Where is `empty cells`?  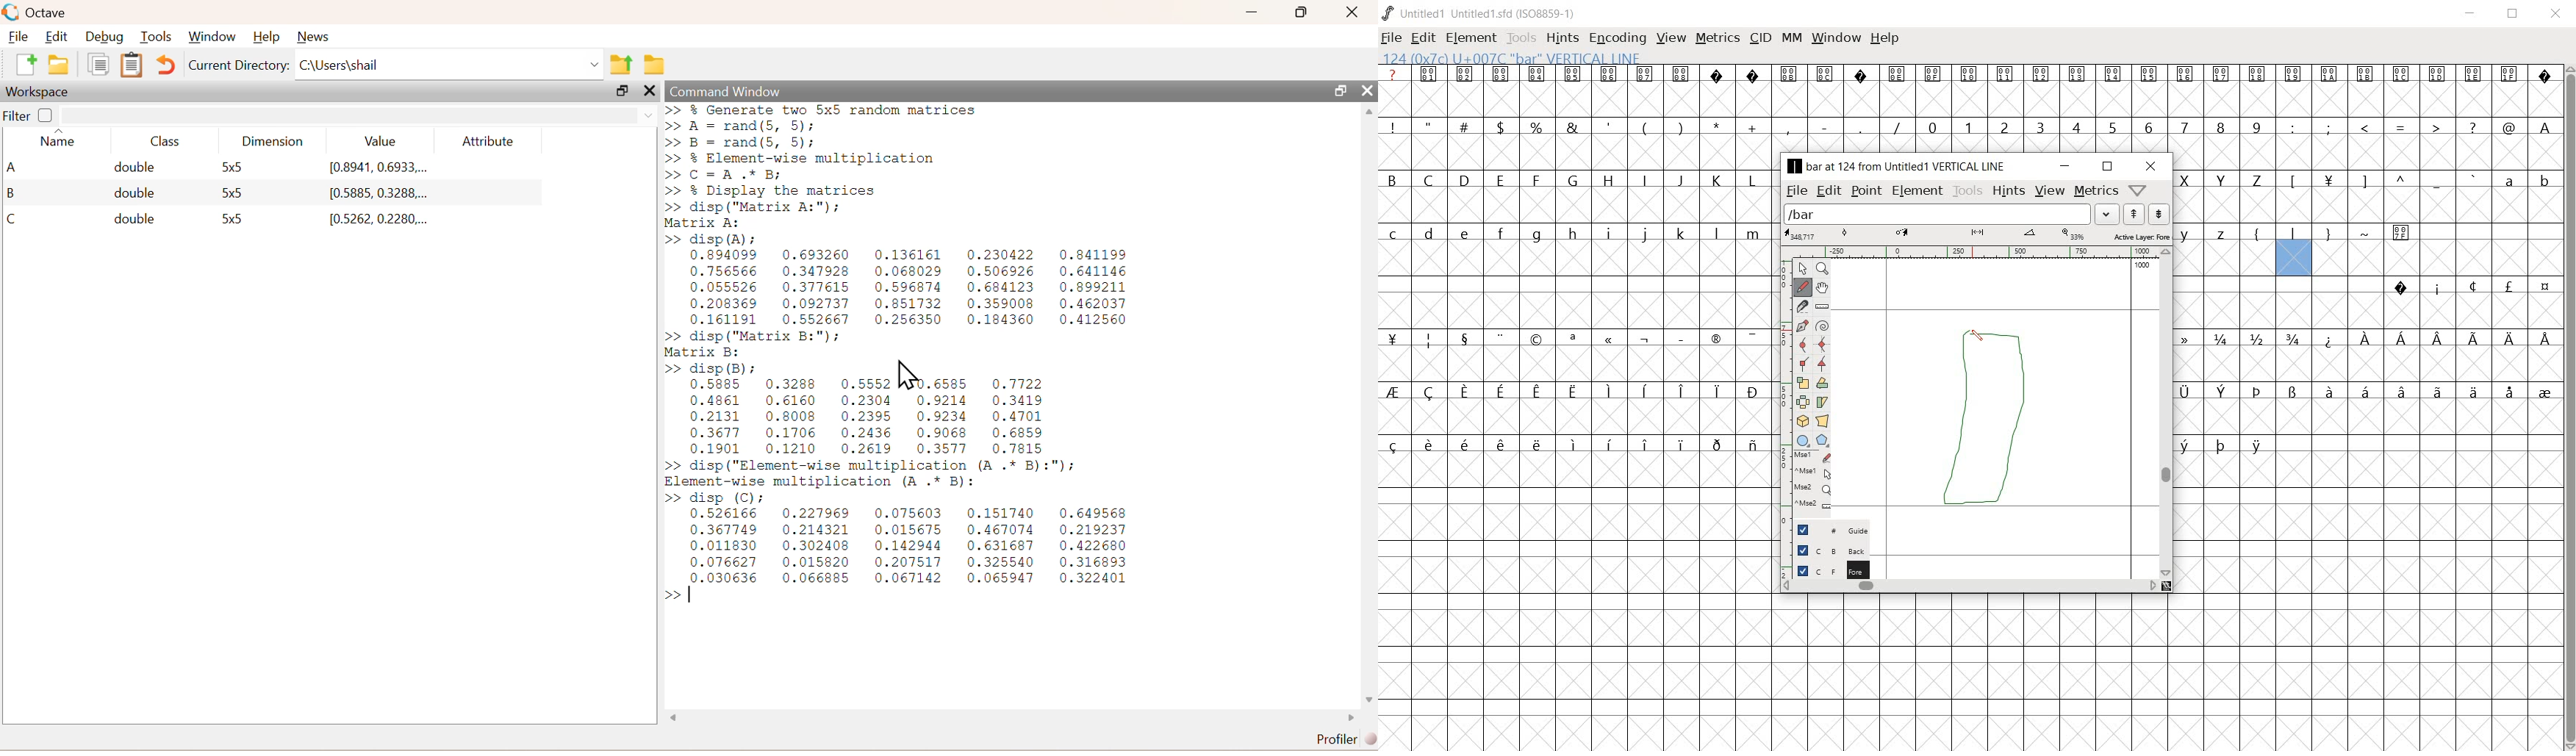
empty cells is located at coordinates (2367, 415).